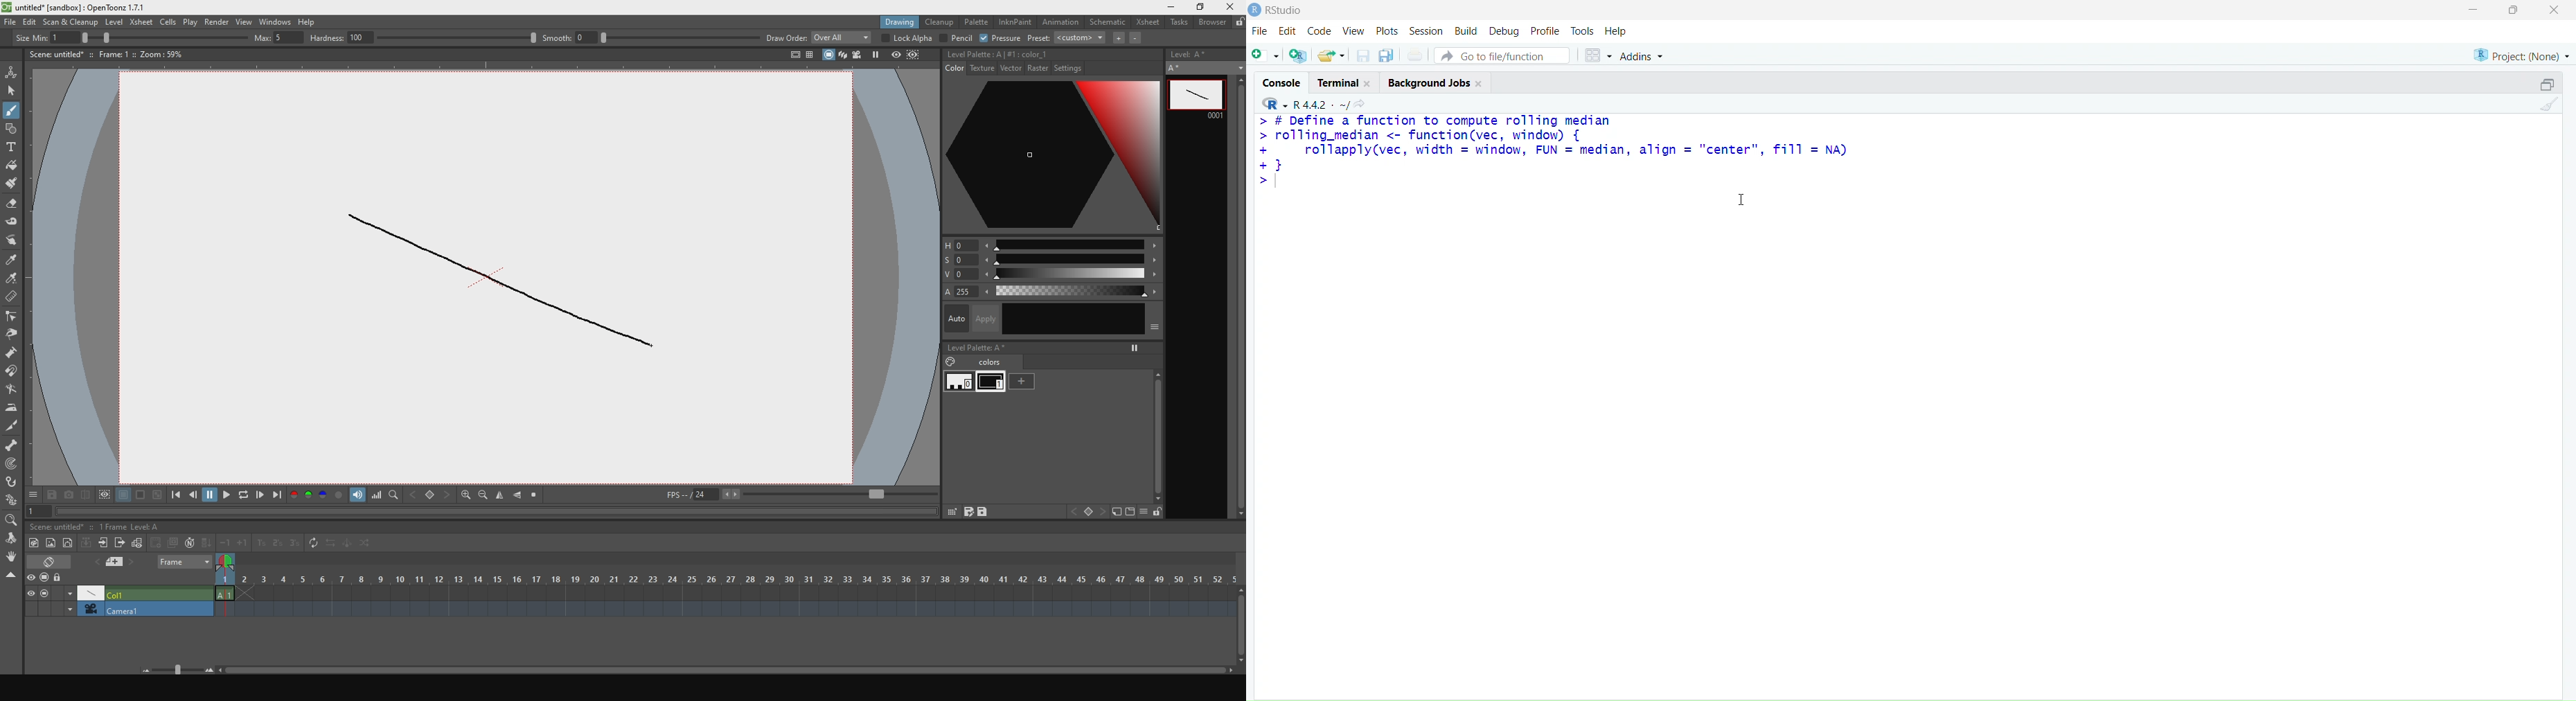 The height and width of the screenshot is (728, 2576). I want to click on close, so click(12, 575).